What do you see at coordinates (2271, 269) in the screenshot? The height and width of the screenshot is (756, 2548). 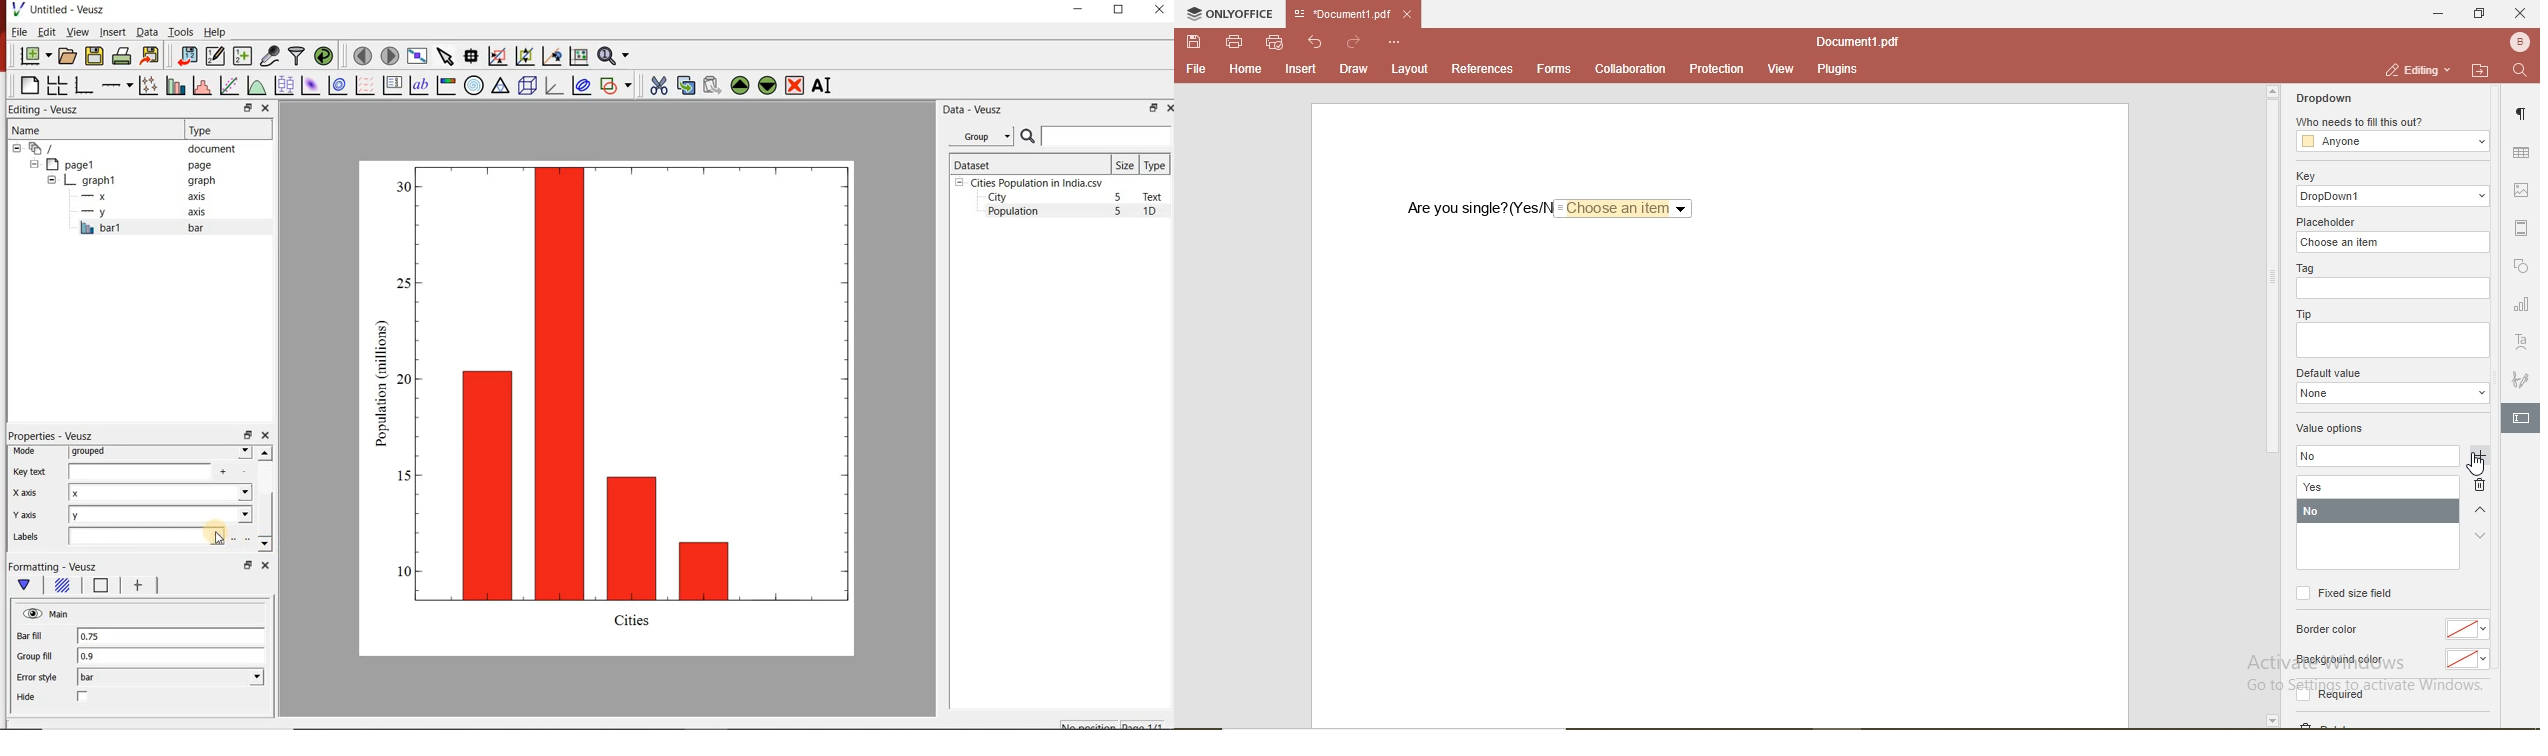 I see `scrollbar` at bounding box center [2271, 269].